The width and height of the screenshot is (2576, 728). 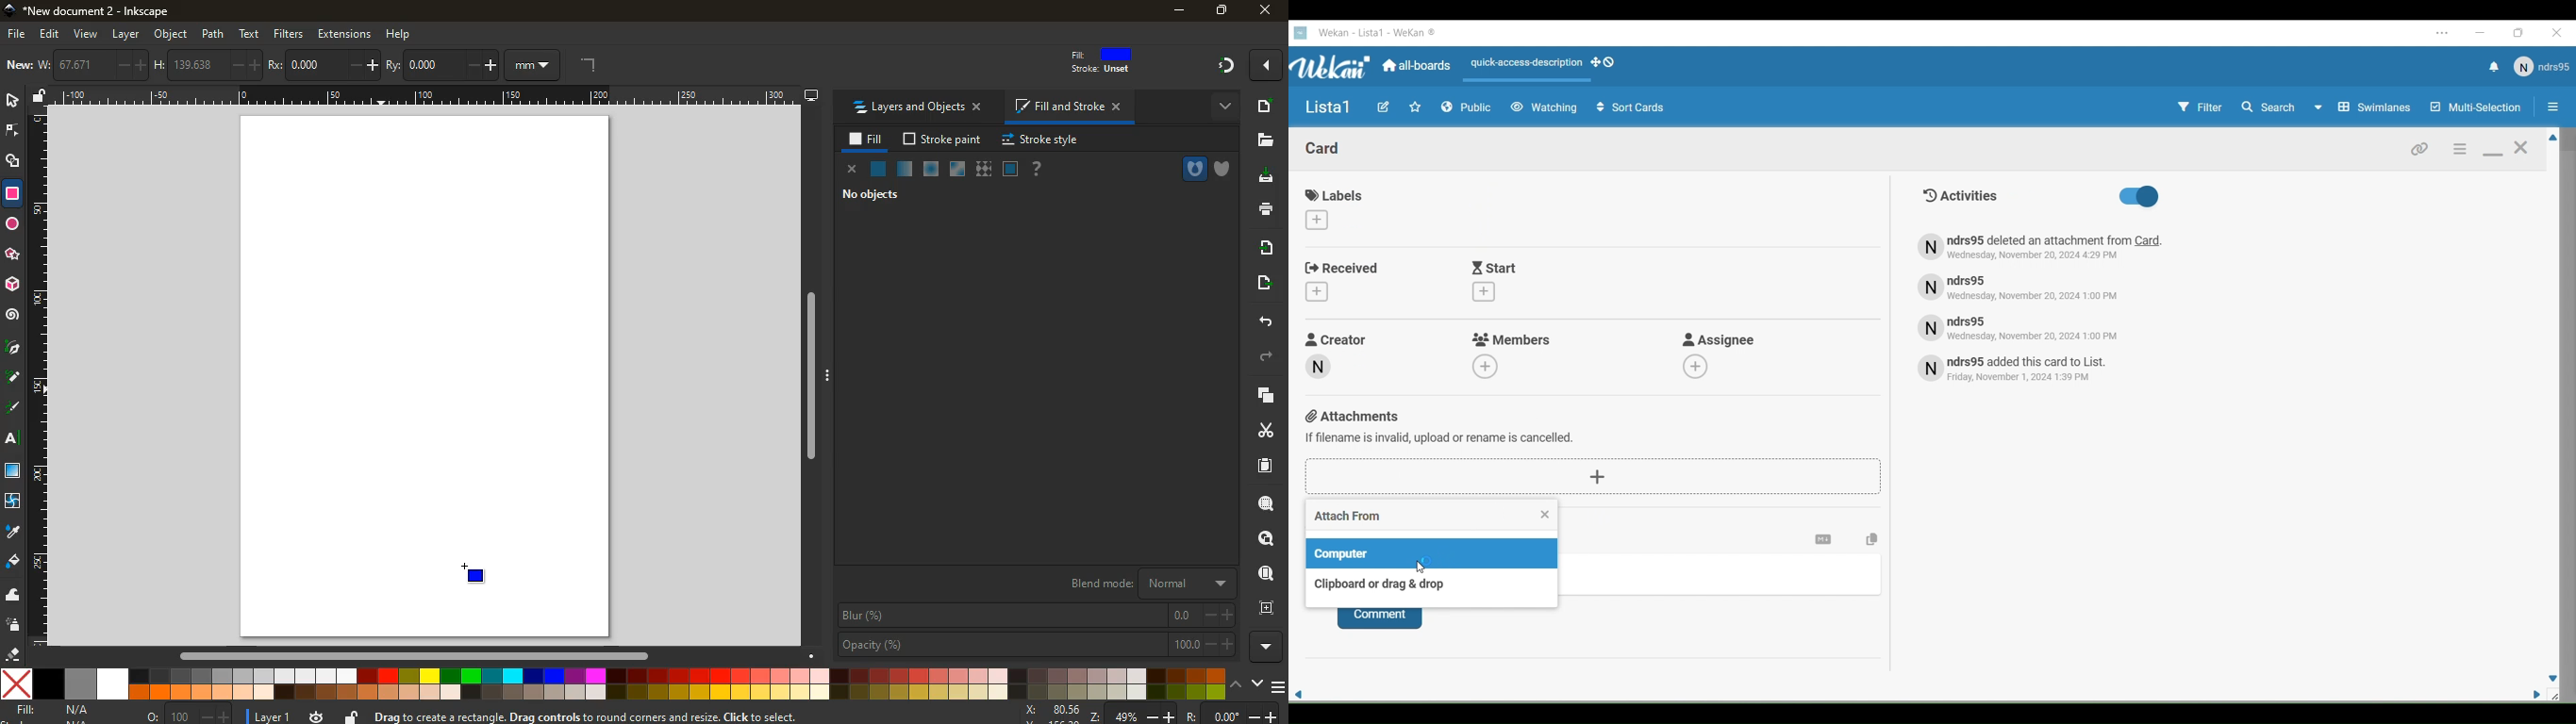 What do you see at coordinates (2376, 107) in the screenshot?
I see `Swimlines` at bounding box center [2376, 107].